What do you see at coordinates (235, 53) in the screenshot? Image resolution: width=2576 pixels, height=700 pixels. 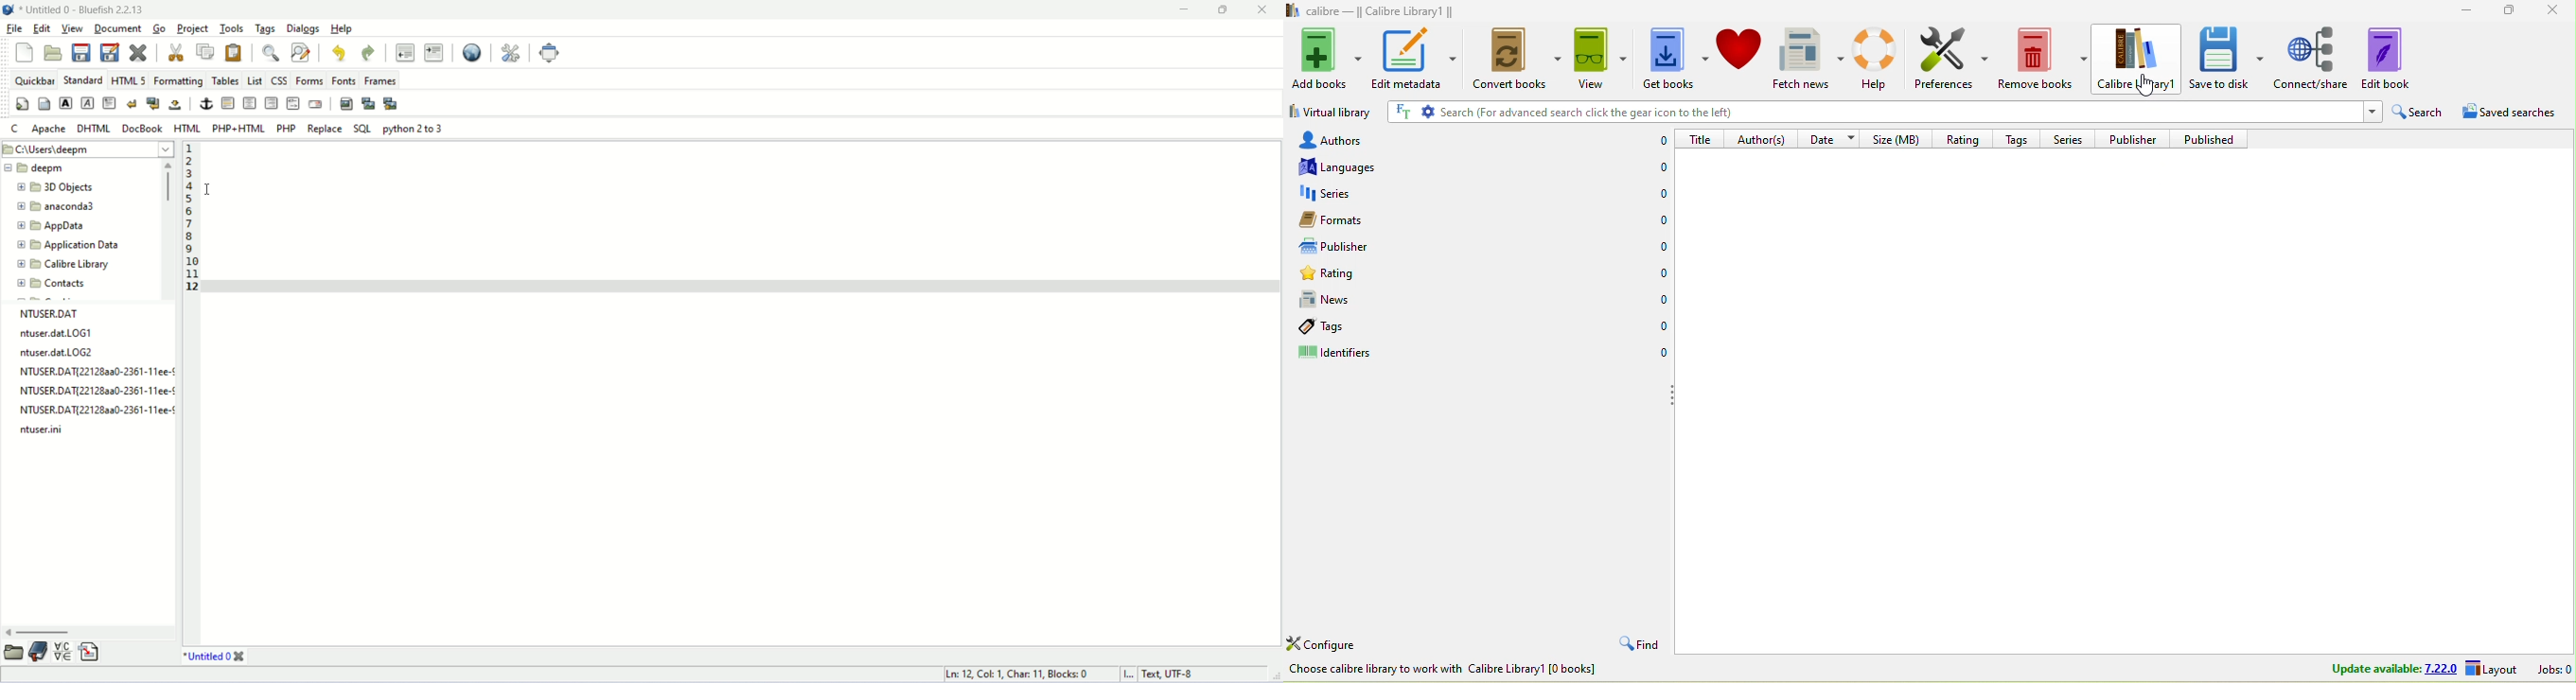 I see `paste` at bounding box center [235, 53].